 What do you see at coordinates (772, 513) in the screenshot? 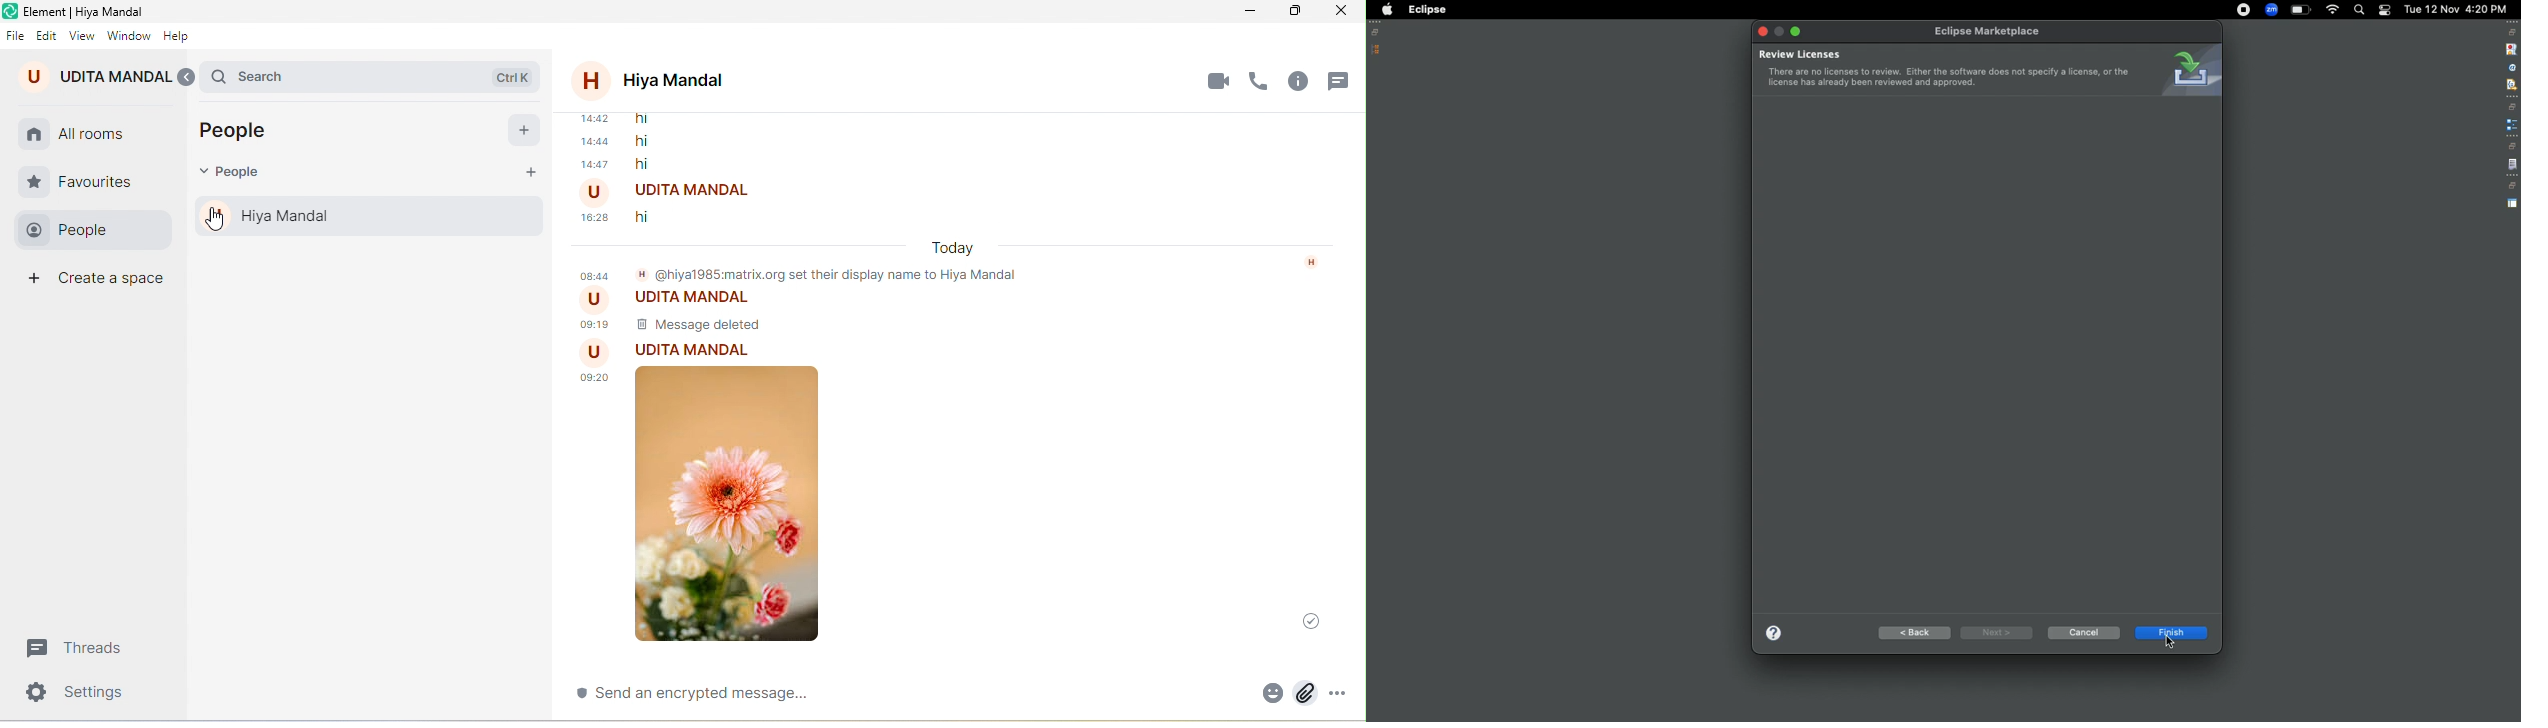
I see `image attachment in a chat appeared` at bounding box center [772, 513].